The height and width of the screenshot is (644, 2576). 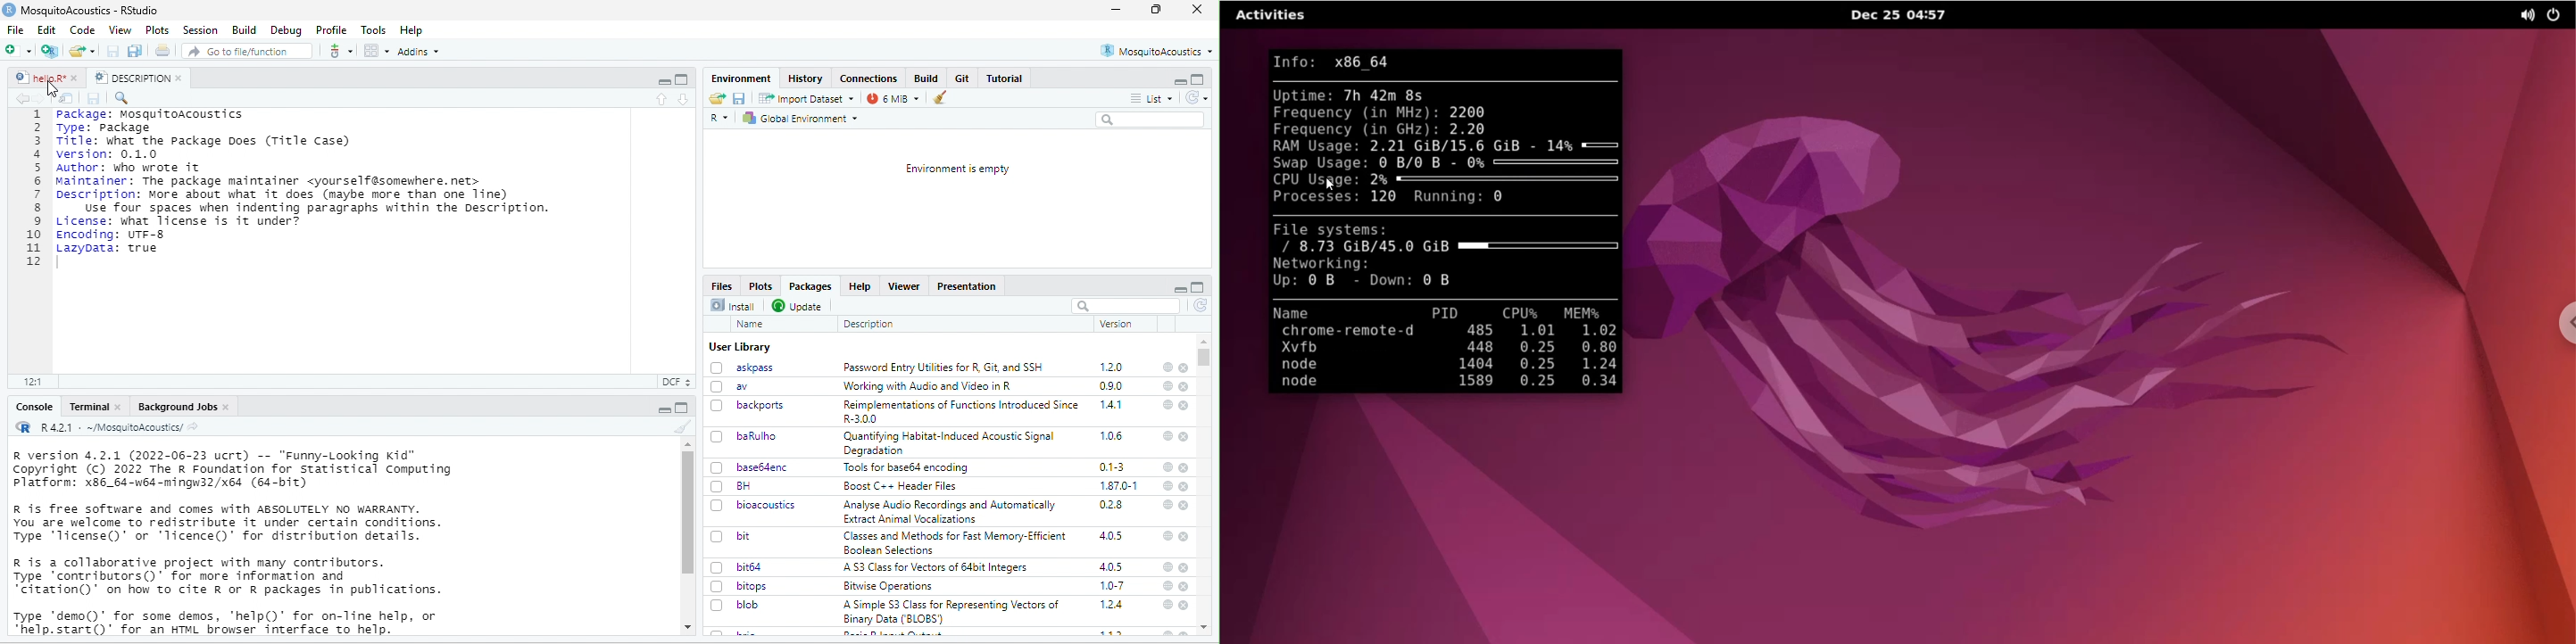 I want to click on Edit, so click(x=47, y=29).